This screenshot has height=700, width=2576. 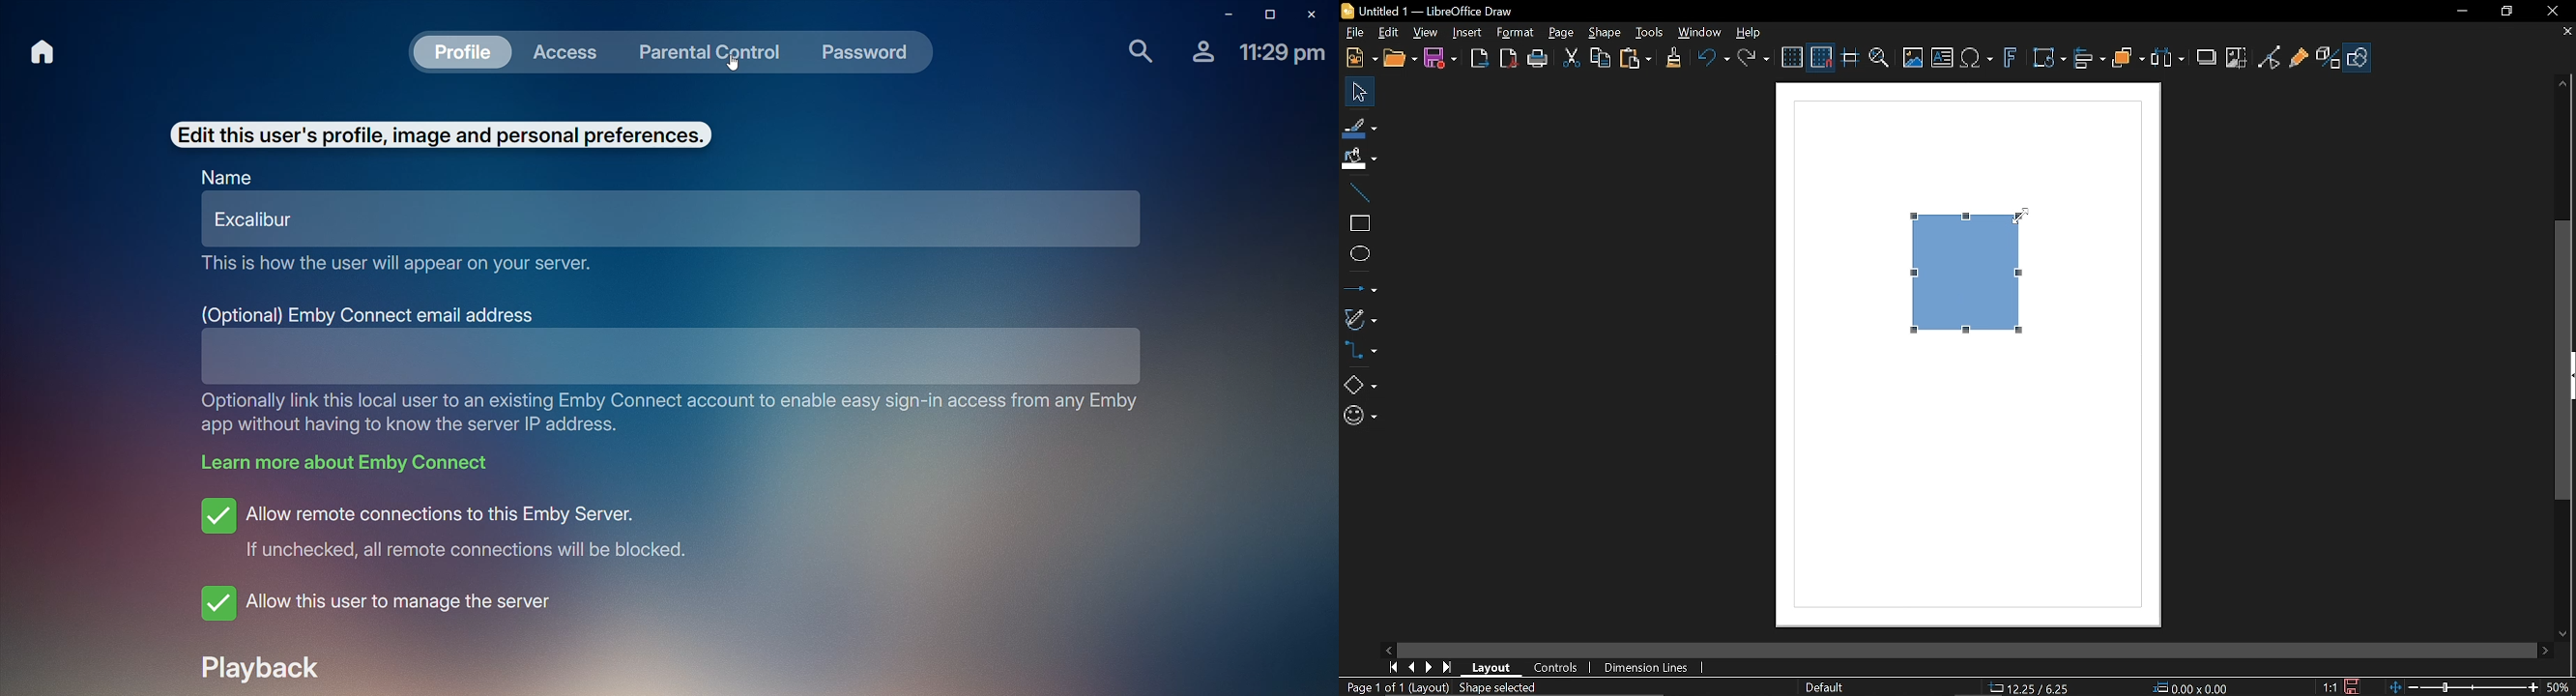 What do you see at coordinates (1755, 58) in the screenshot?
I see `Redo` at bounding box center [1755, 58].